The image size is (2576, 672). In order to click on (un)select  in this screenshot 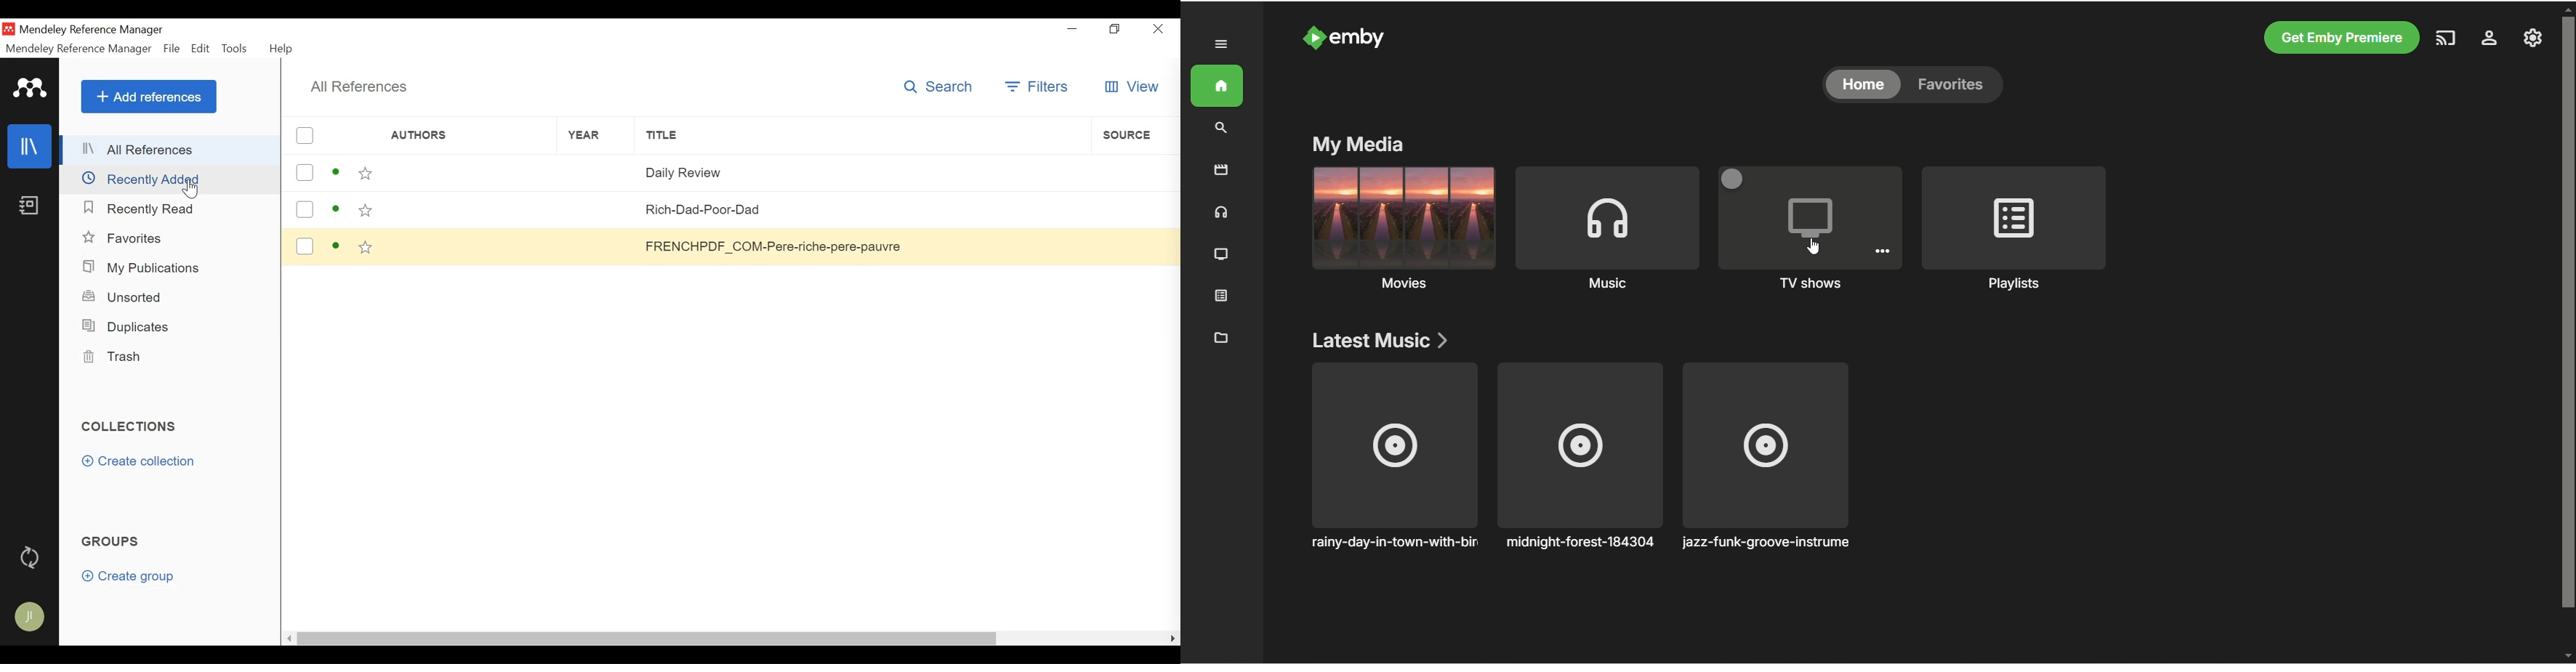, I will do `click(304, 172)`.